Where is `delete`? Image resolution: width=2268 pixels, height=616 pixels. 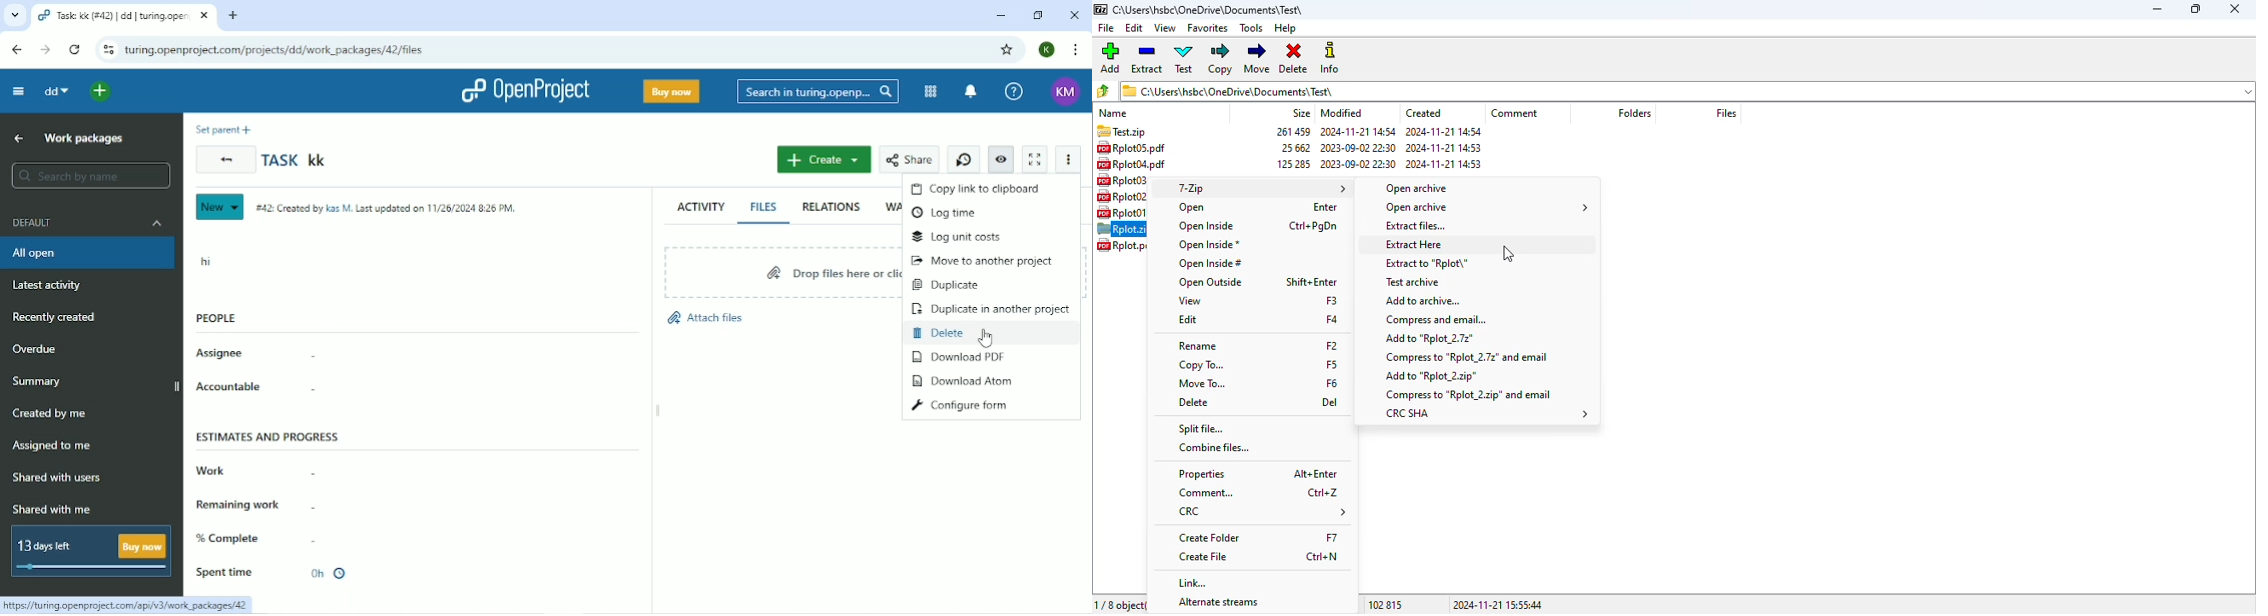 delete is located at coordinates (1194, 403).